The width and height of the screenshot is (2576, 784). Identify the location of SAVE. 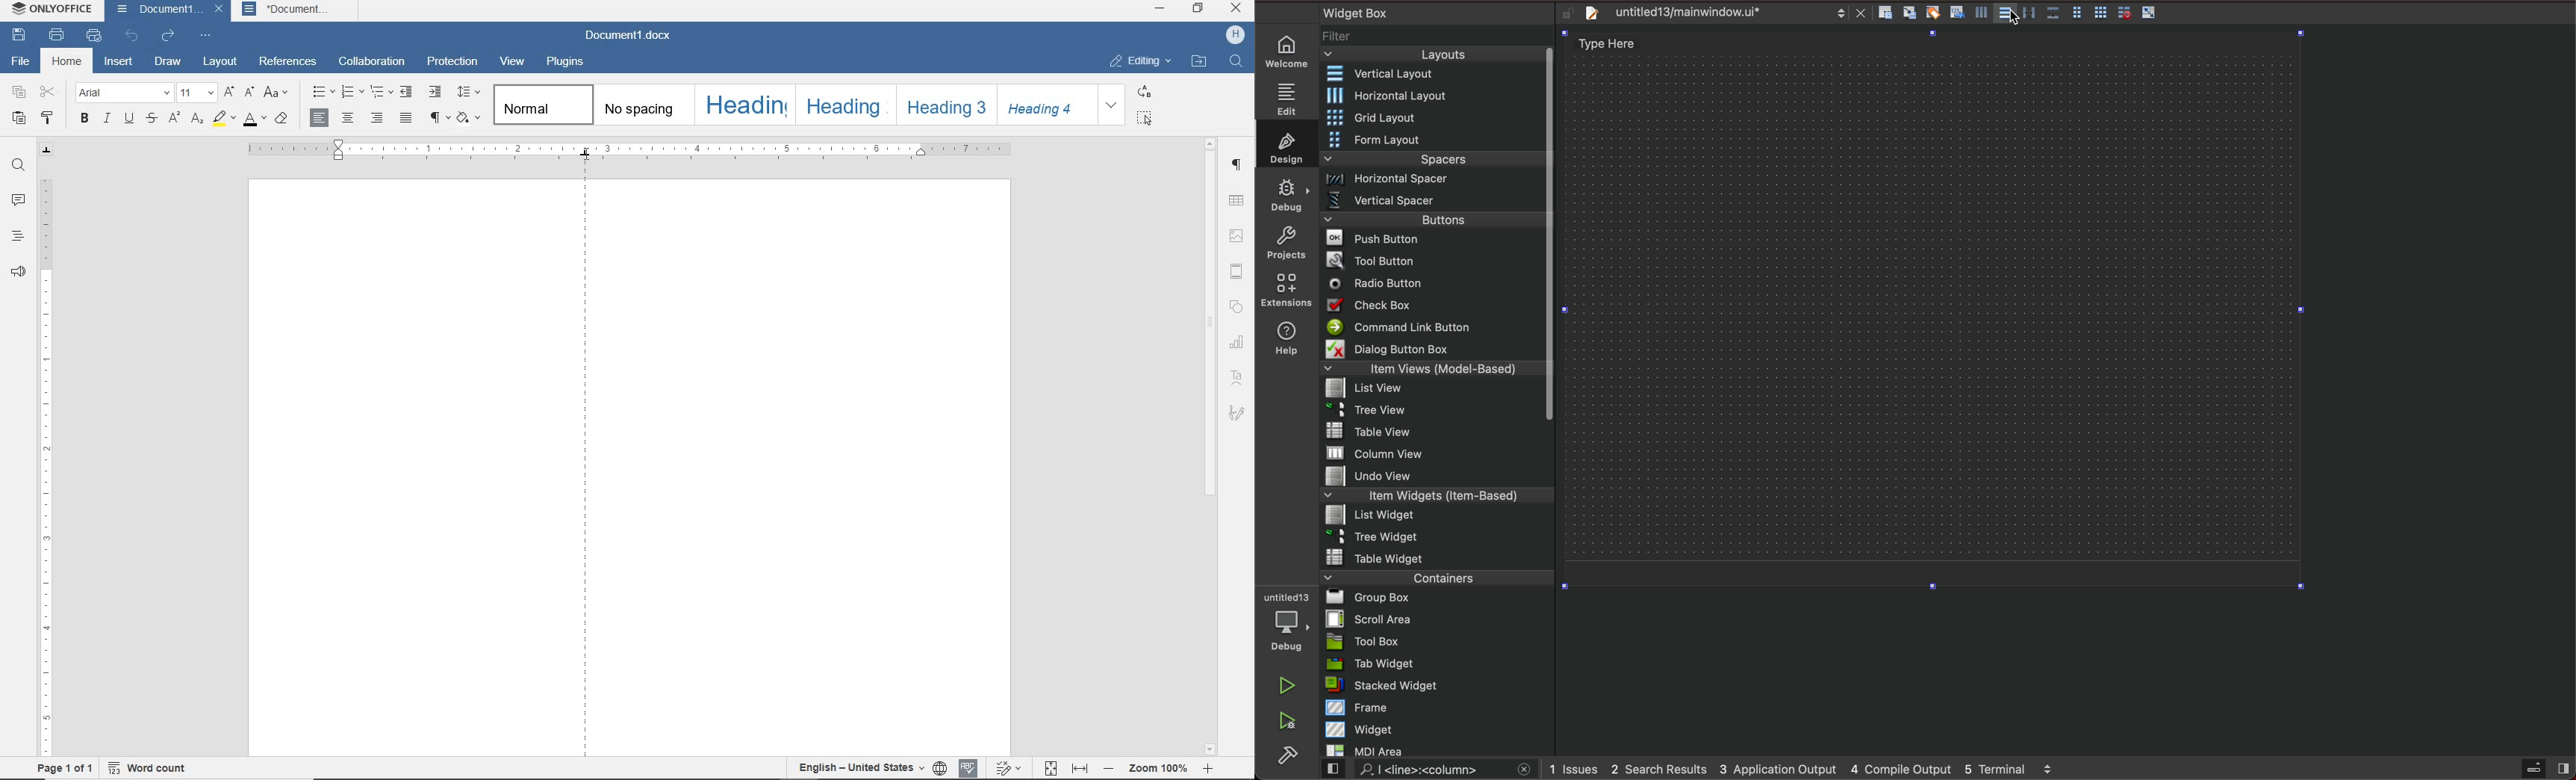
(19, 36).